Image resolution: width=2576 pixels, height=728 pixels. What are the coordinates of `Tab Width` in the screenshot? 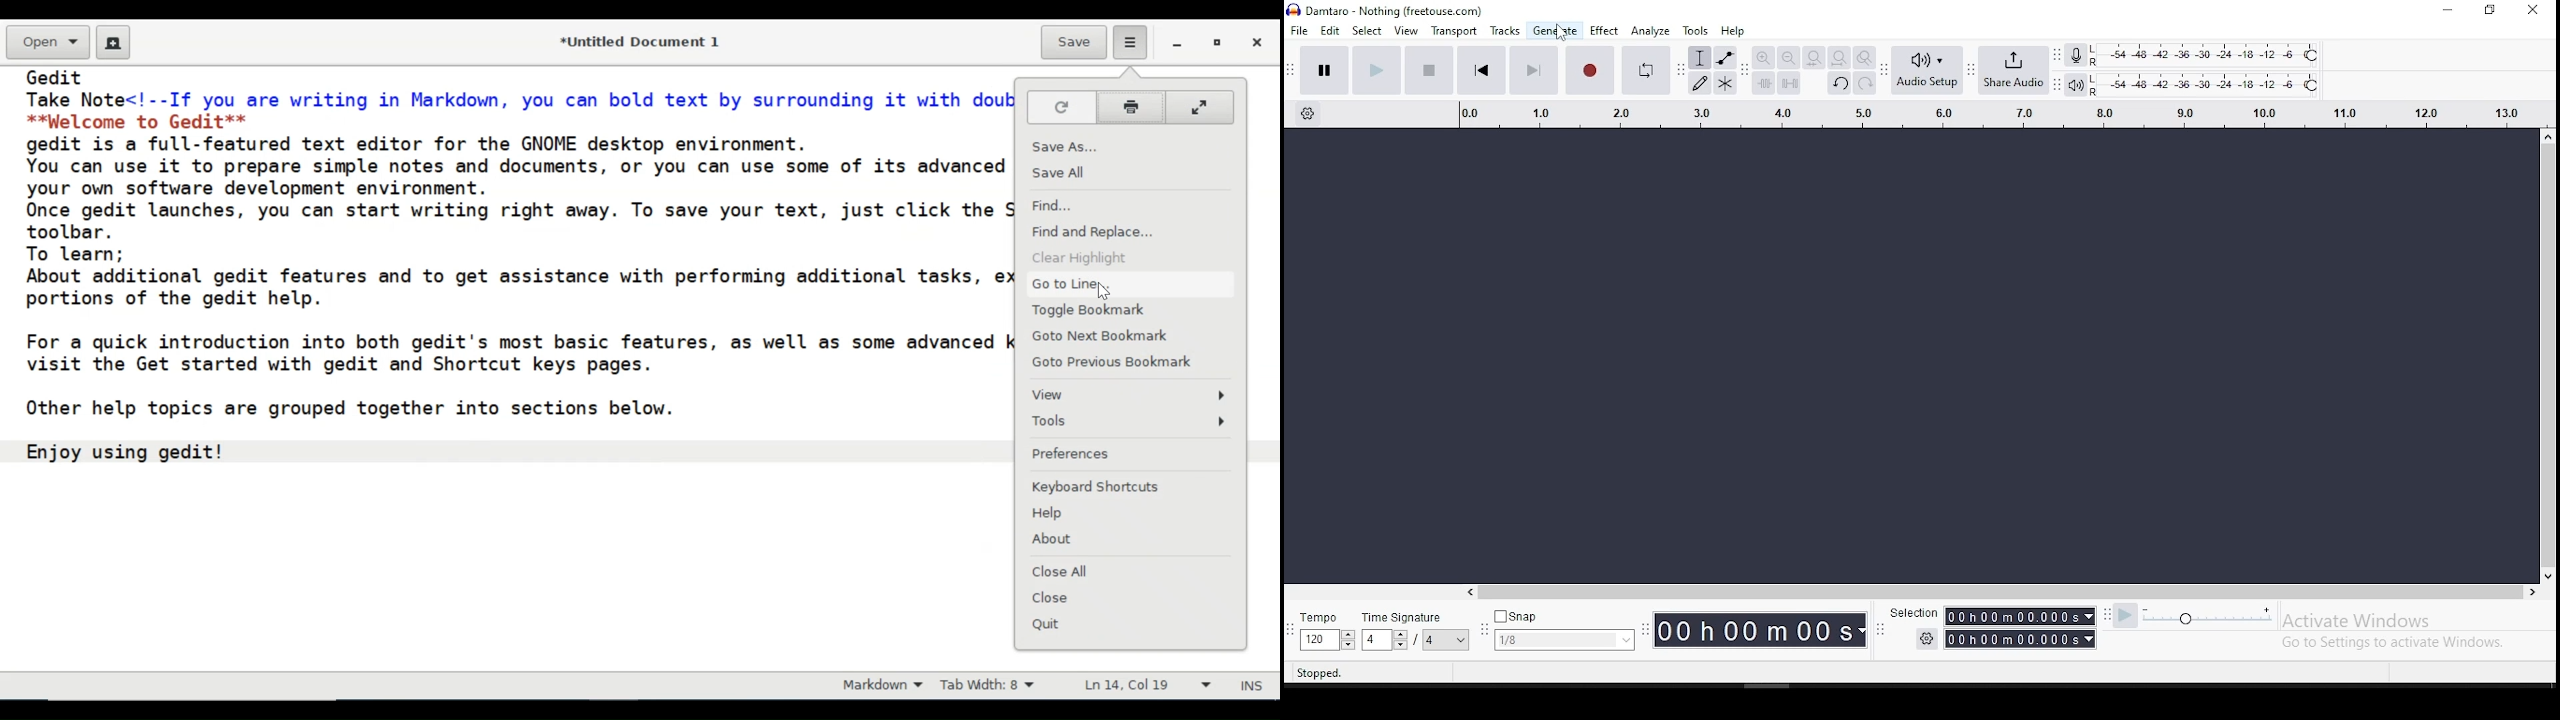 It's located at (991, 687).